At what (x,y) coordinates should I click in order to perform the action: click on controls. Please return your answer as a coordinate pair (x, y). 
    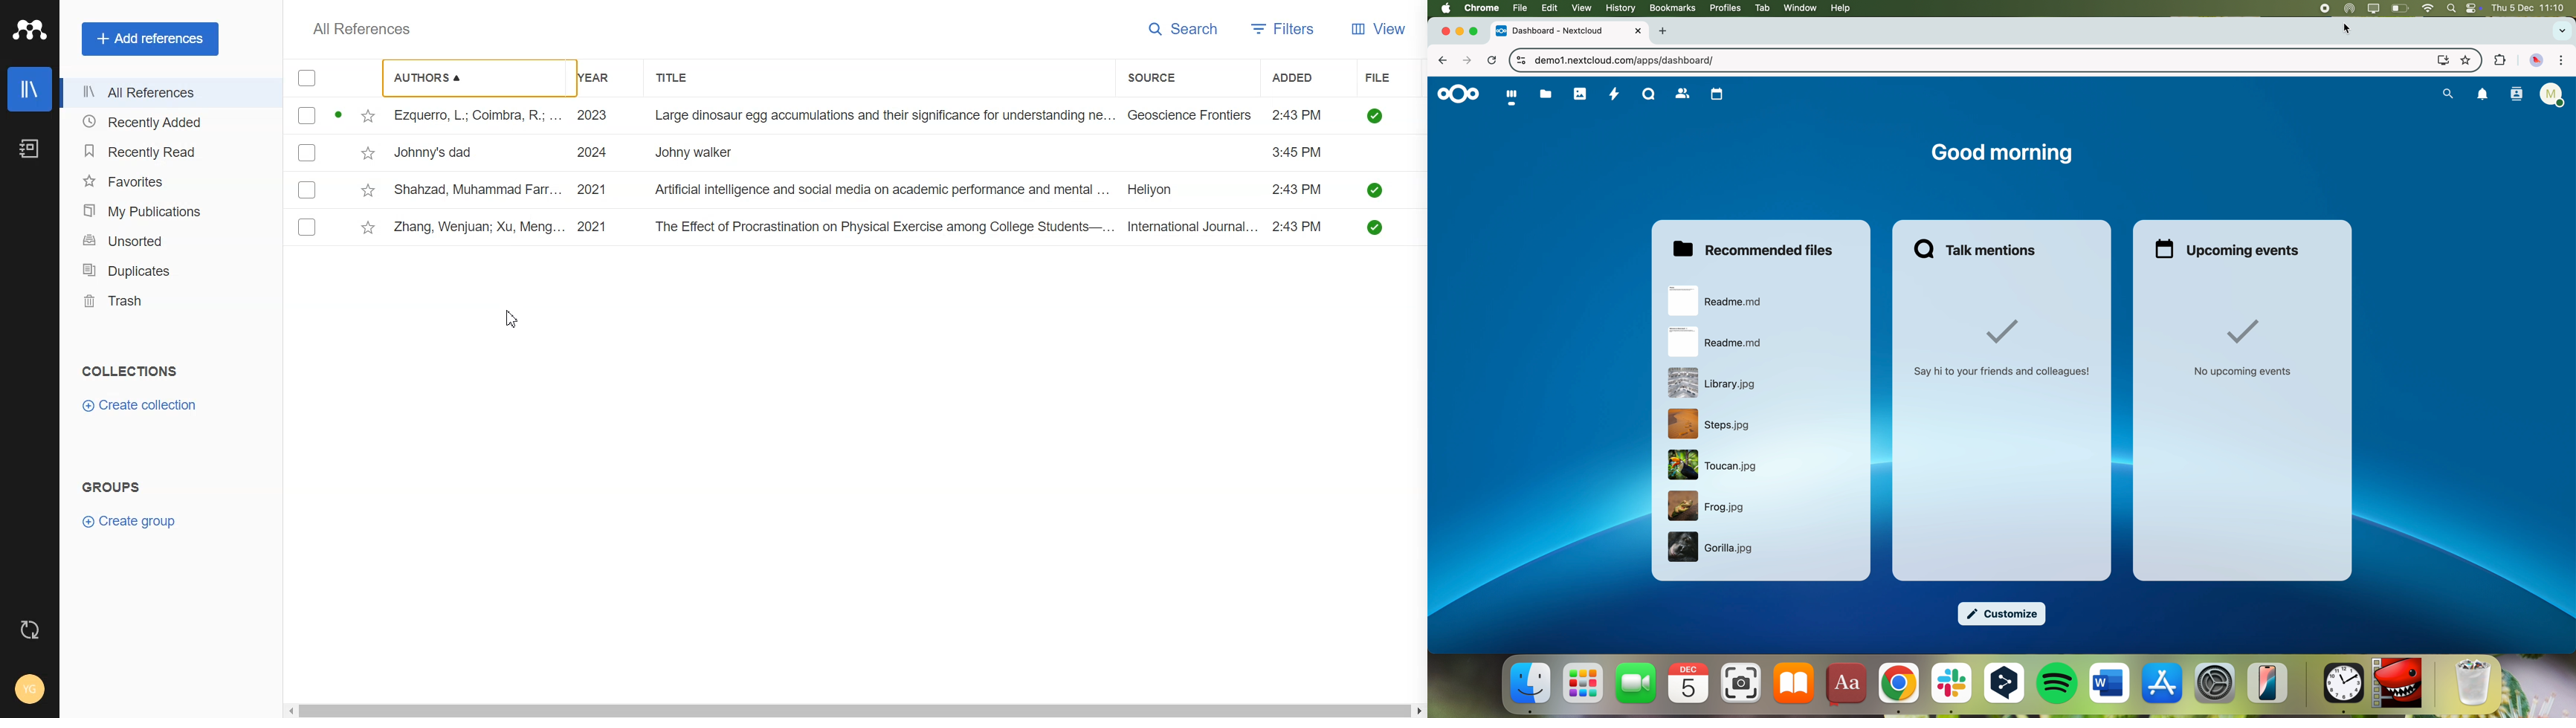
    Looking at the image, I should click on (1518, 61).